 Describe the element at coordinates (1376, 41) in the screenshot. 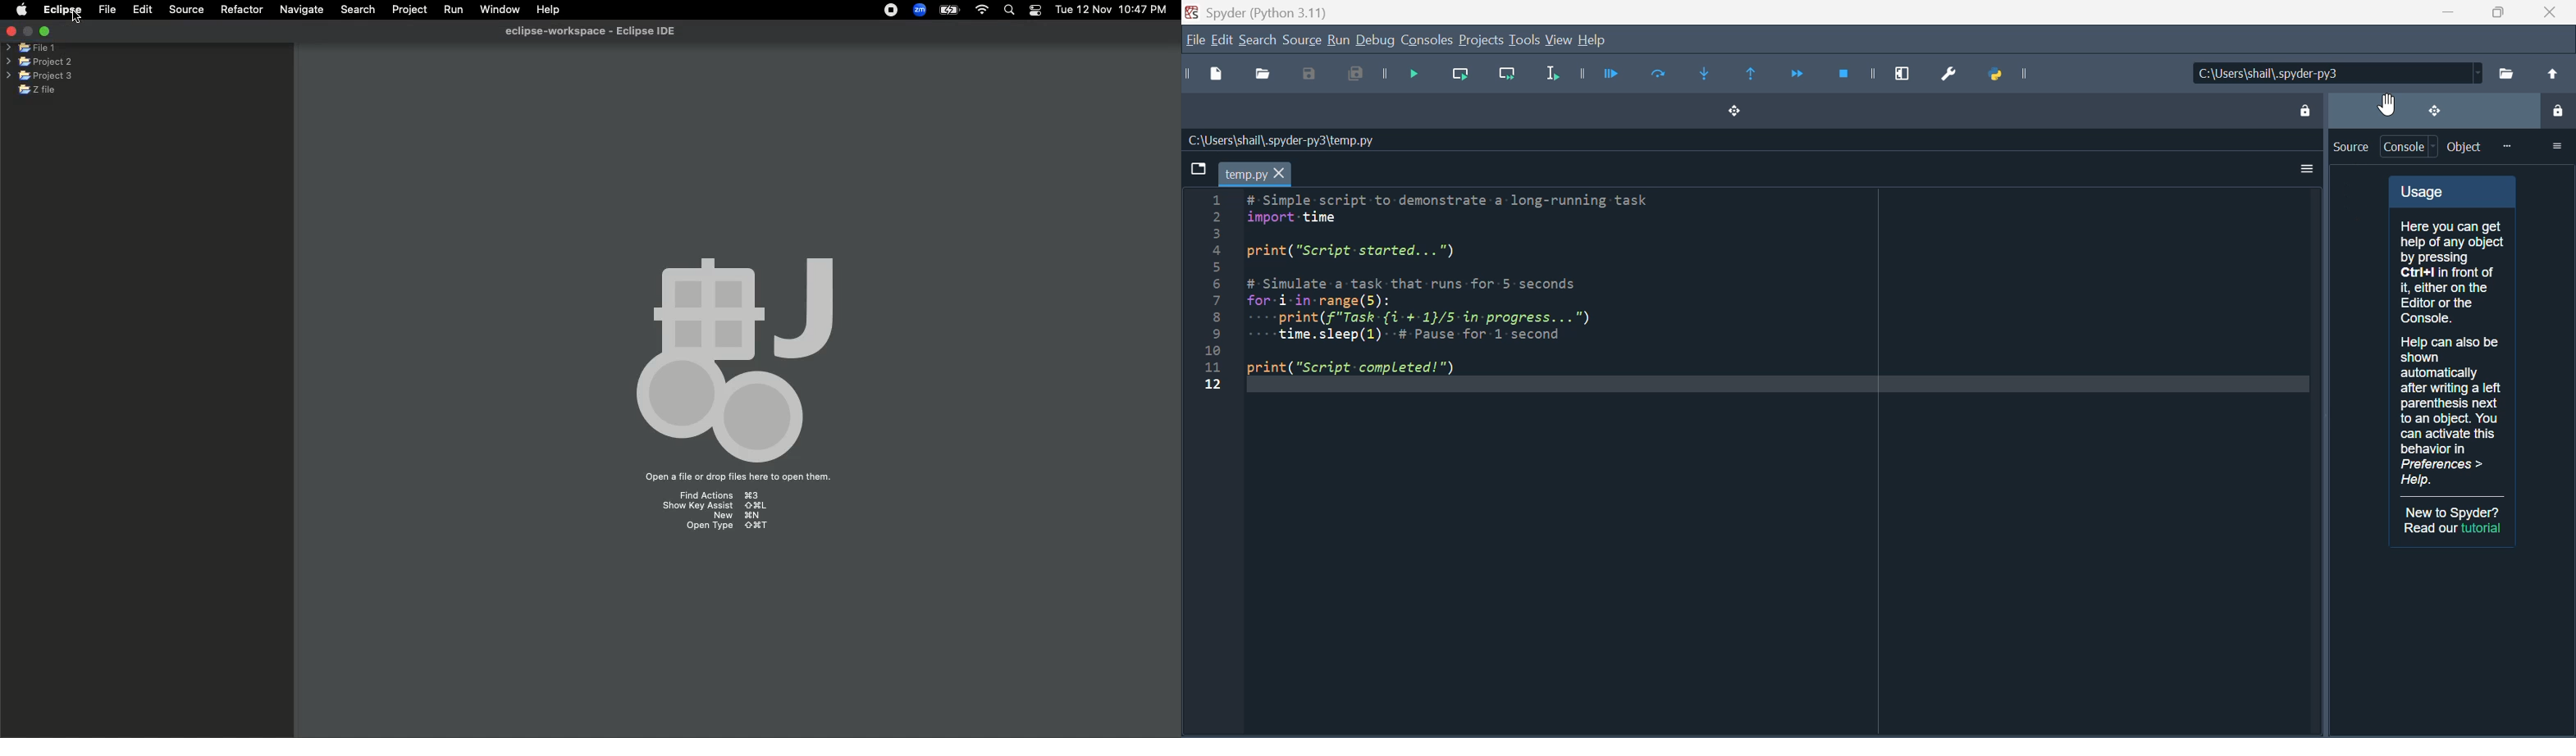

I see `Debug` at that location.